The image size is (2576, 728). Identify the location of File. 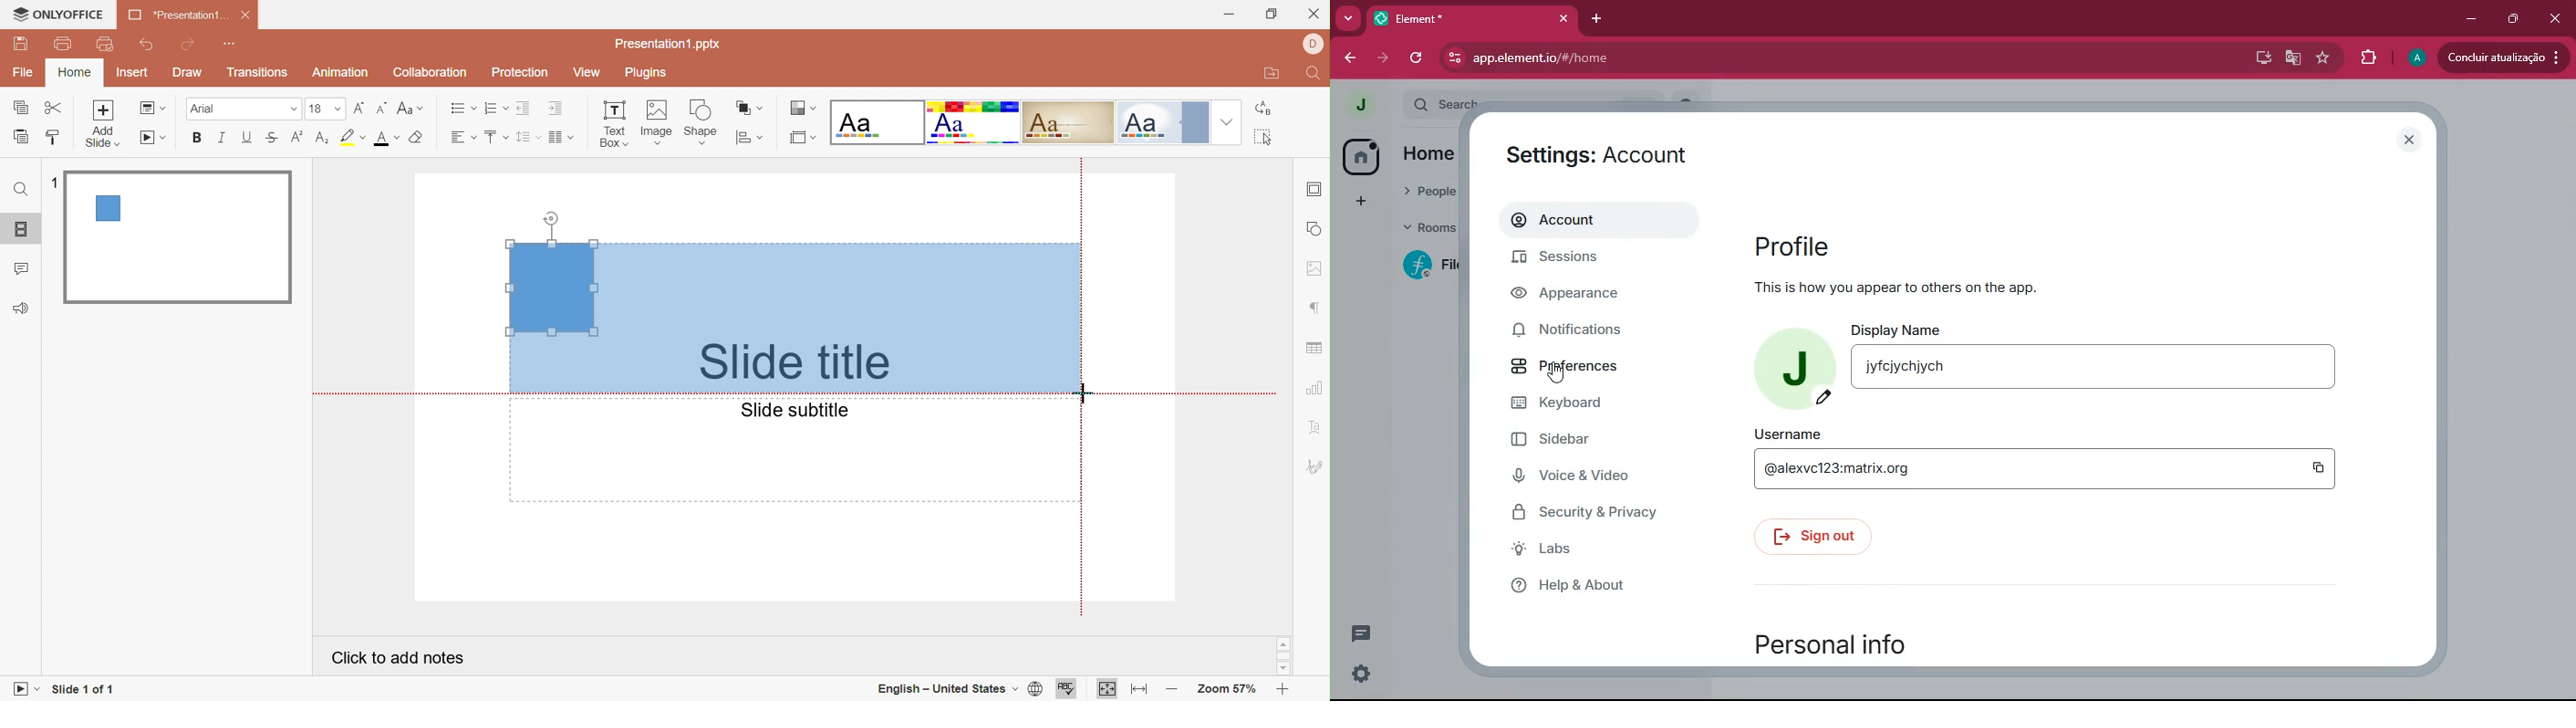
(25, 70).